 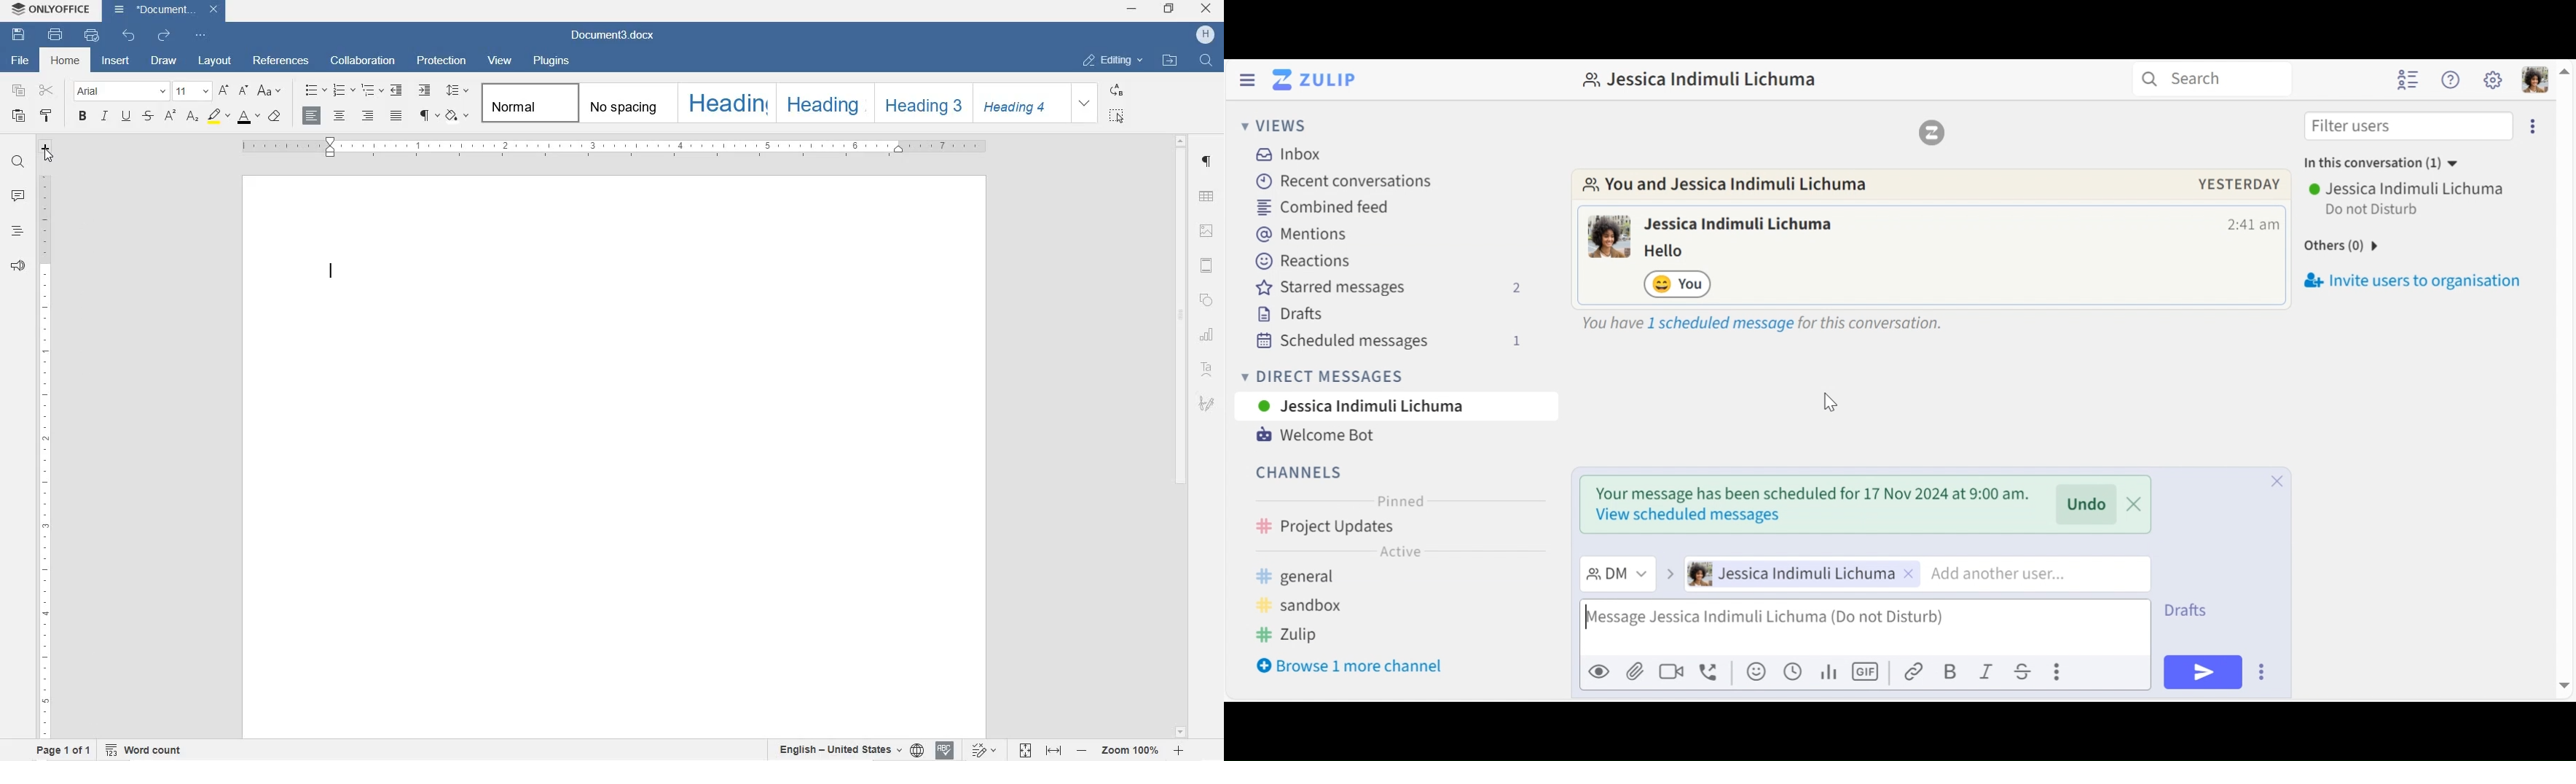 What do you see at coordinates (47, 152) in the screenshot?
I see `TAB` at bounding box center [47, 152].